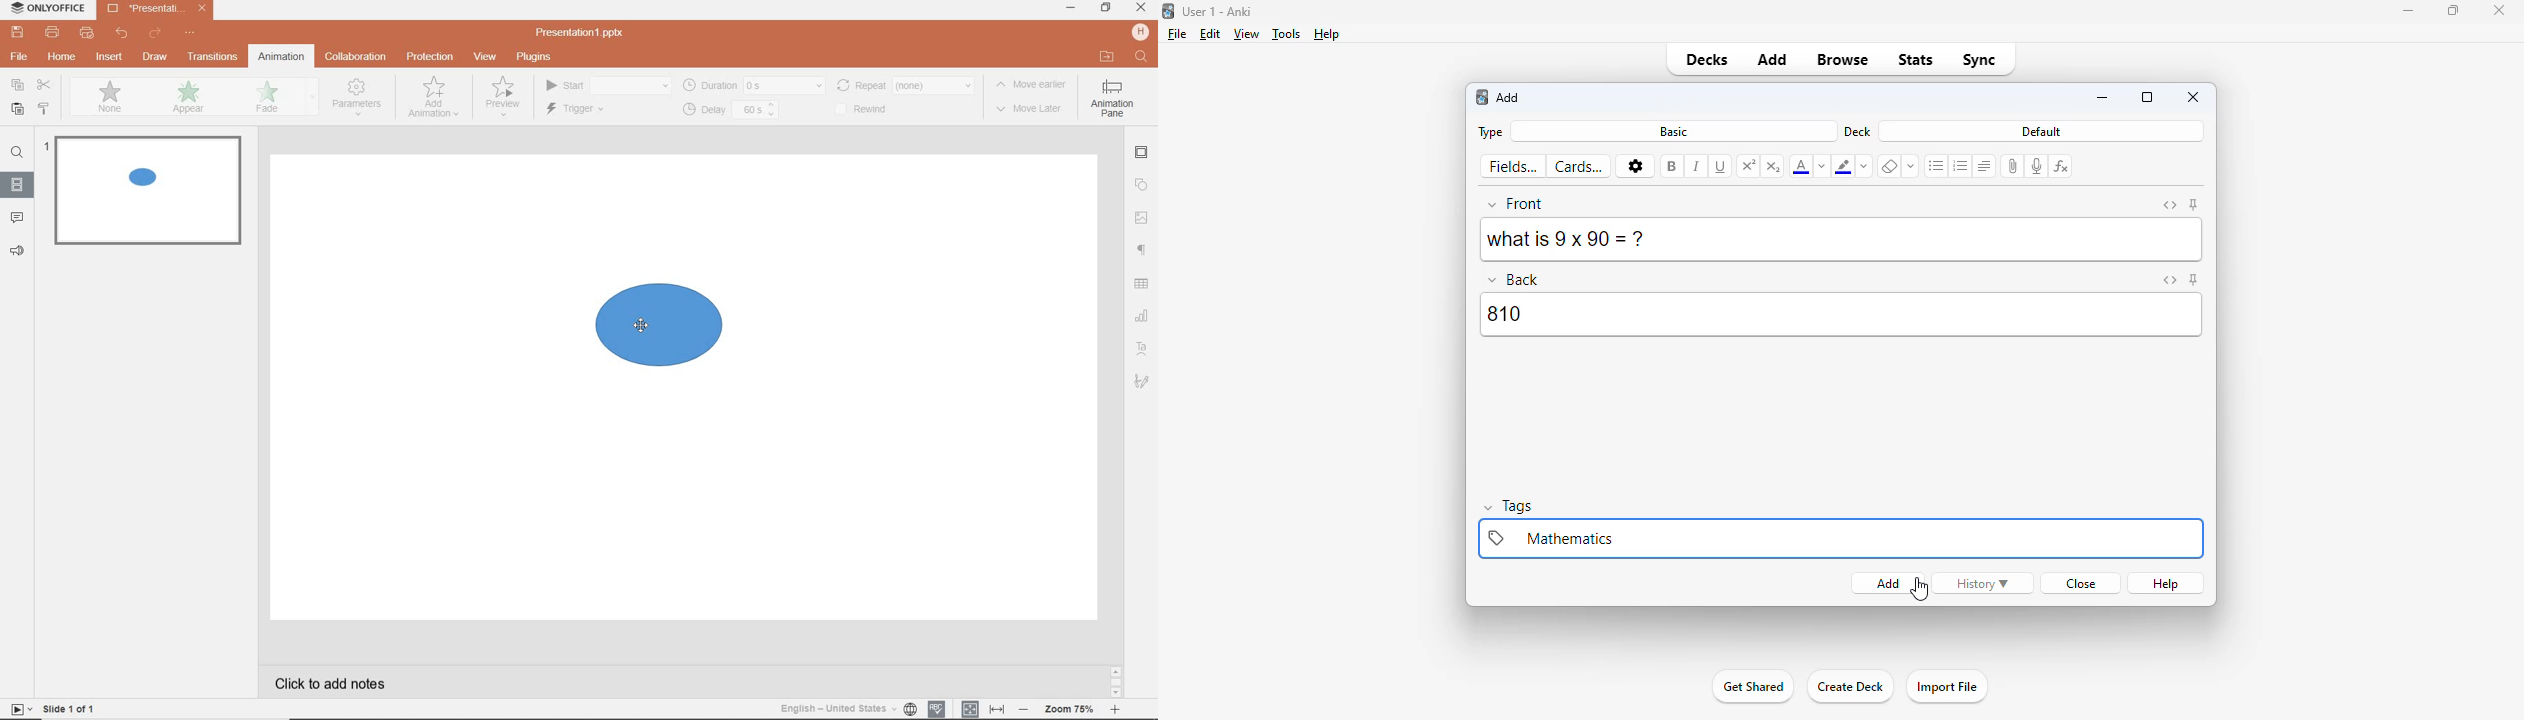 This screenshot has width=2548, height=728. Describe the element at coordinates (72, 711) in the screenshot. I see `slide 1 of 1` at that location.